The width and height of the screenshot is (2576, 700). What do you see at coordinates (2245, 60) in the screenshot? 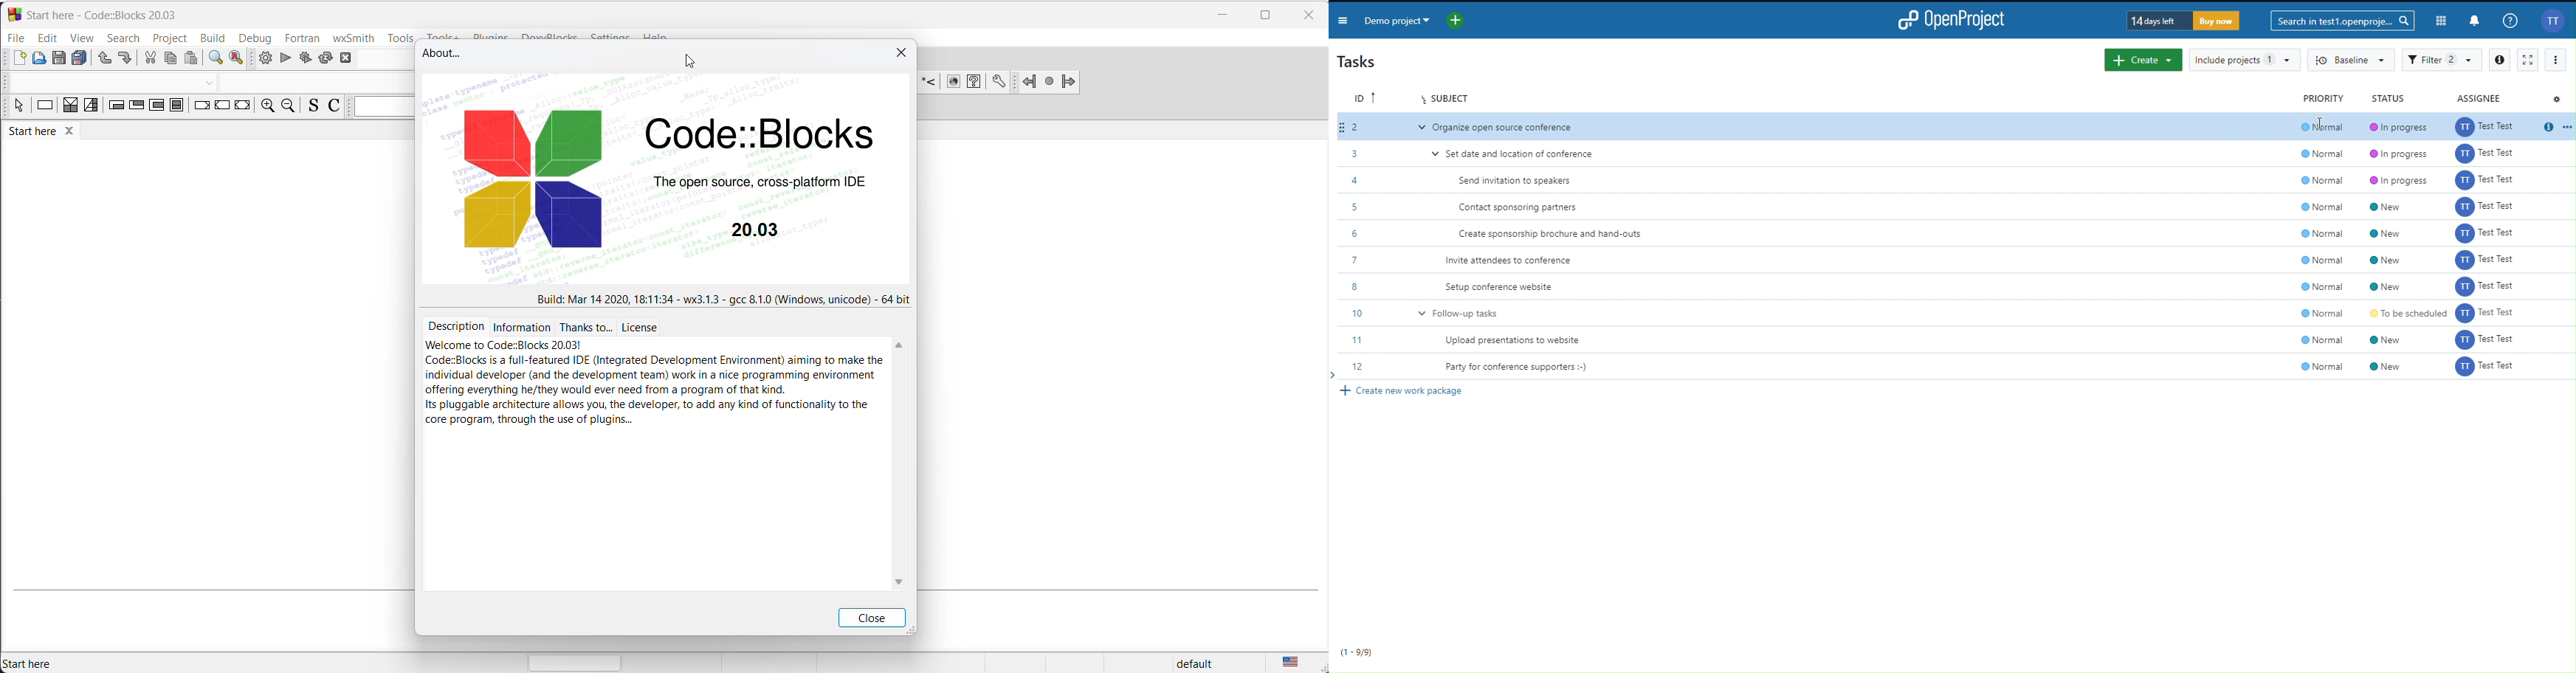
I see `Include projects` at bounding box center [2245, 60].